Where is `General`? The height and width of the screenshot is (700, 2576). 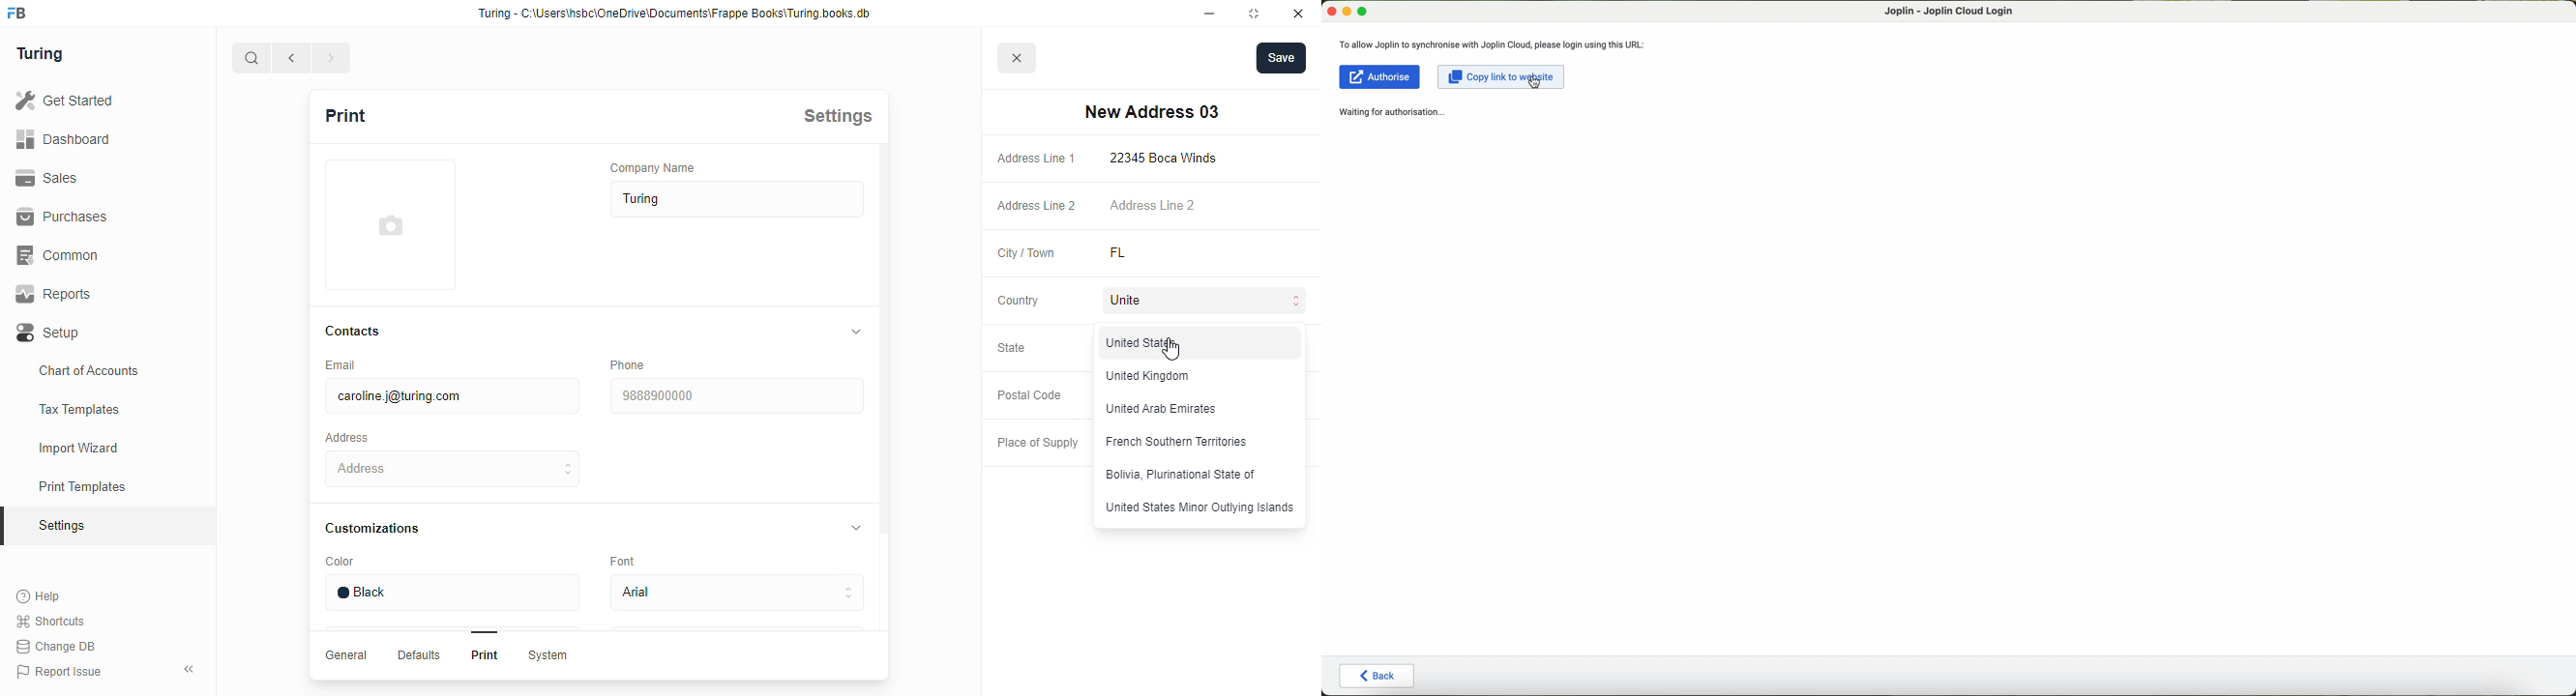 General is located at coordinates (346, 654).